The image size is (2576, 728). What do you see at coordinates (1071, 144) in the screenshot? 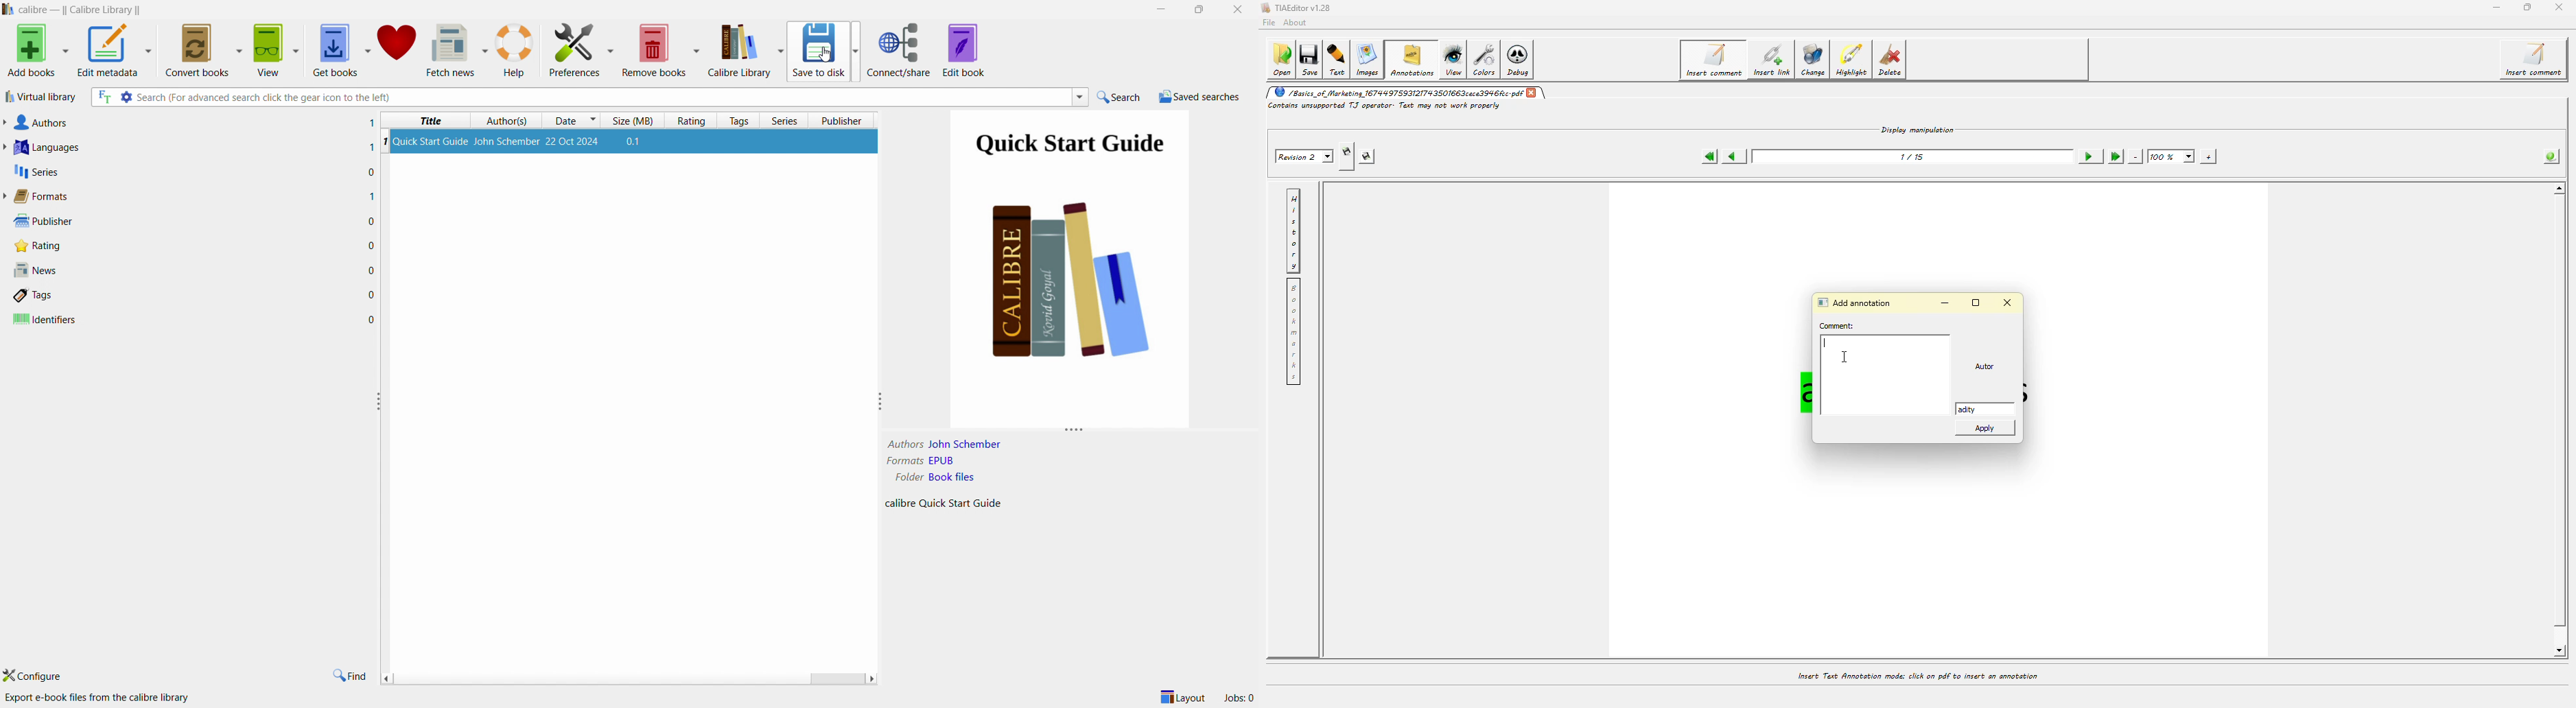
I see `Quick Start Guide` at bounding box center [1071, 144].